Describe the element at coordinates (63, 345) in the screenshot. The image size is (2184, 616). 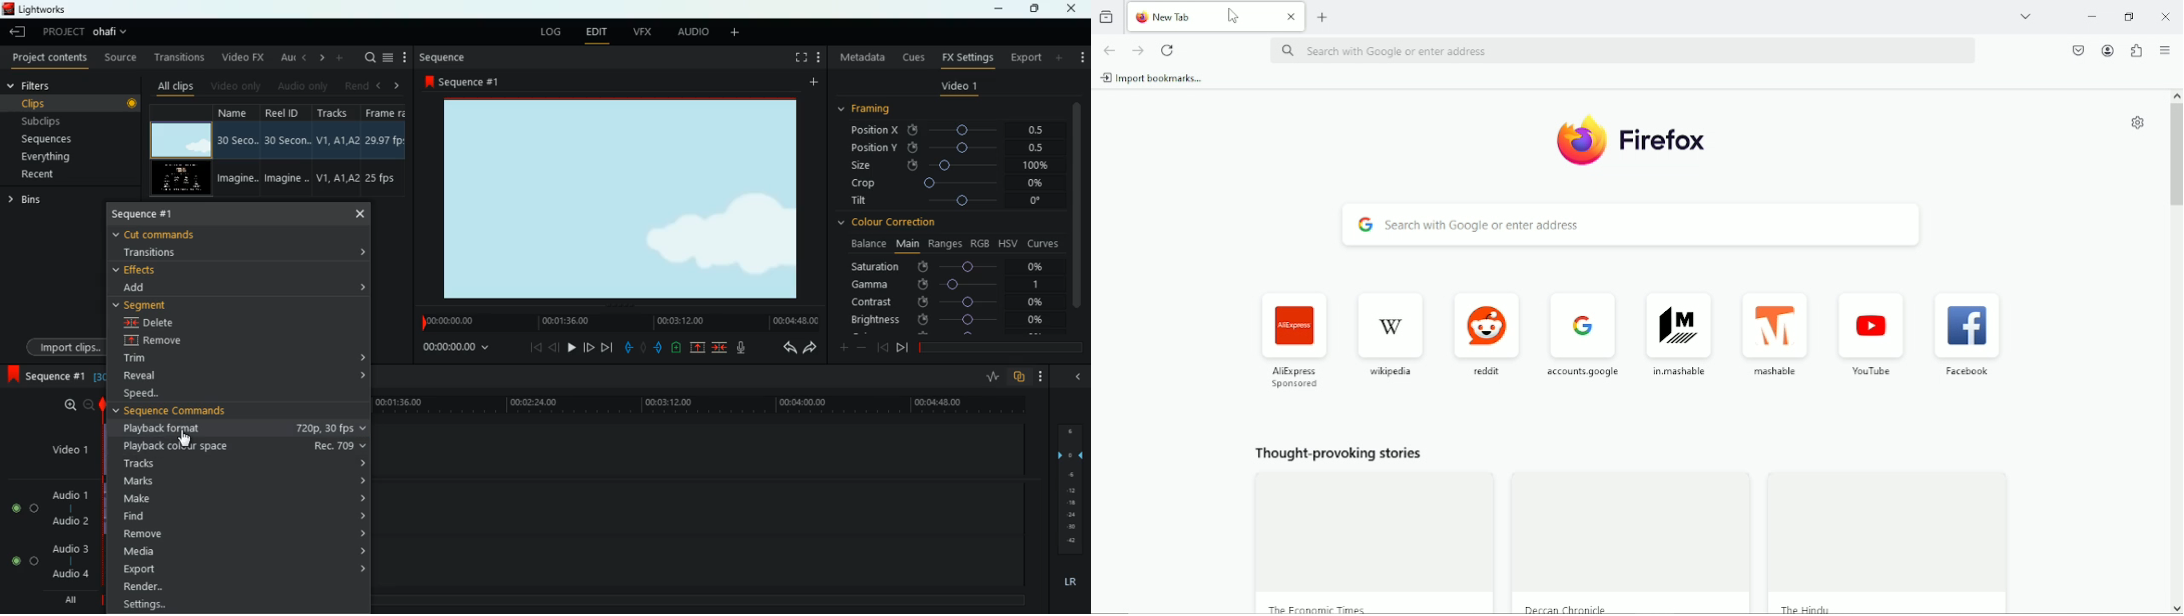
I see `import clips` at that location.